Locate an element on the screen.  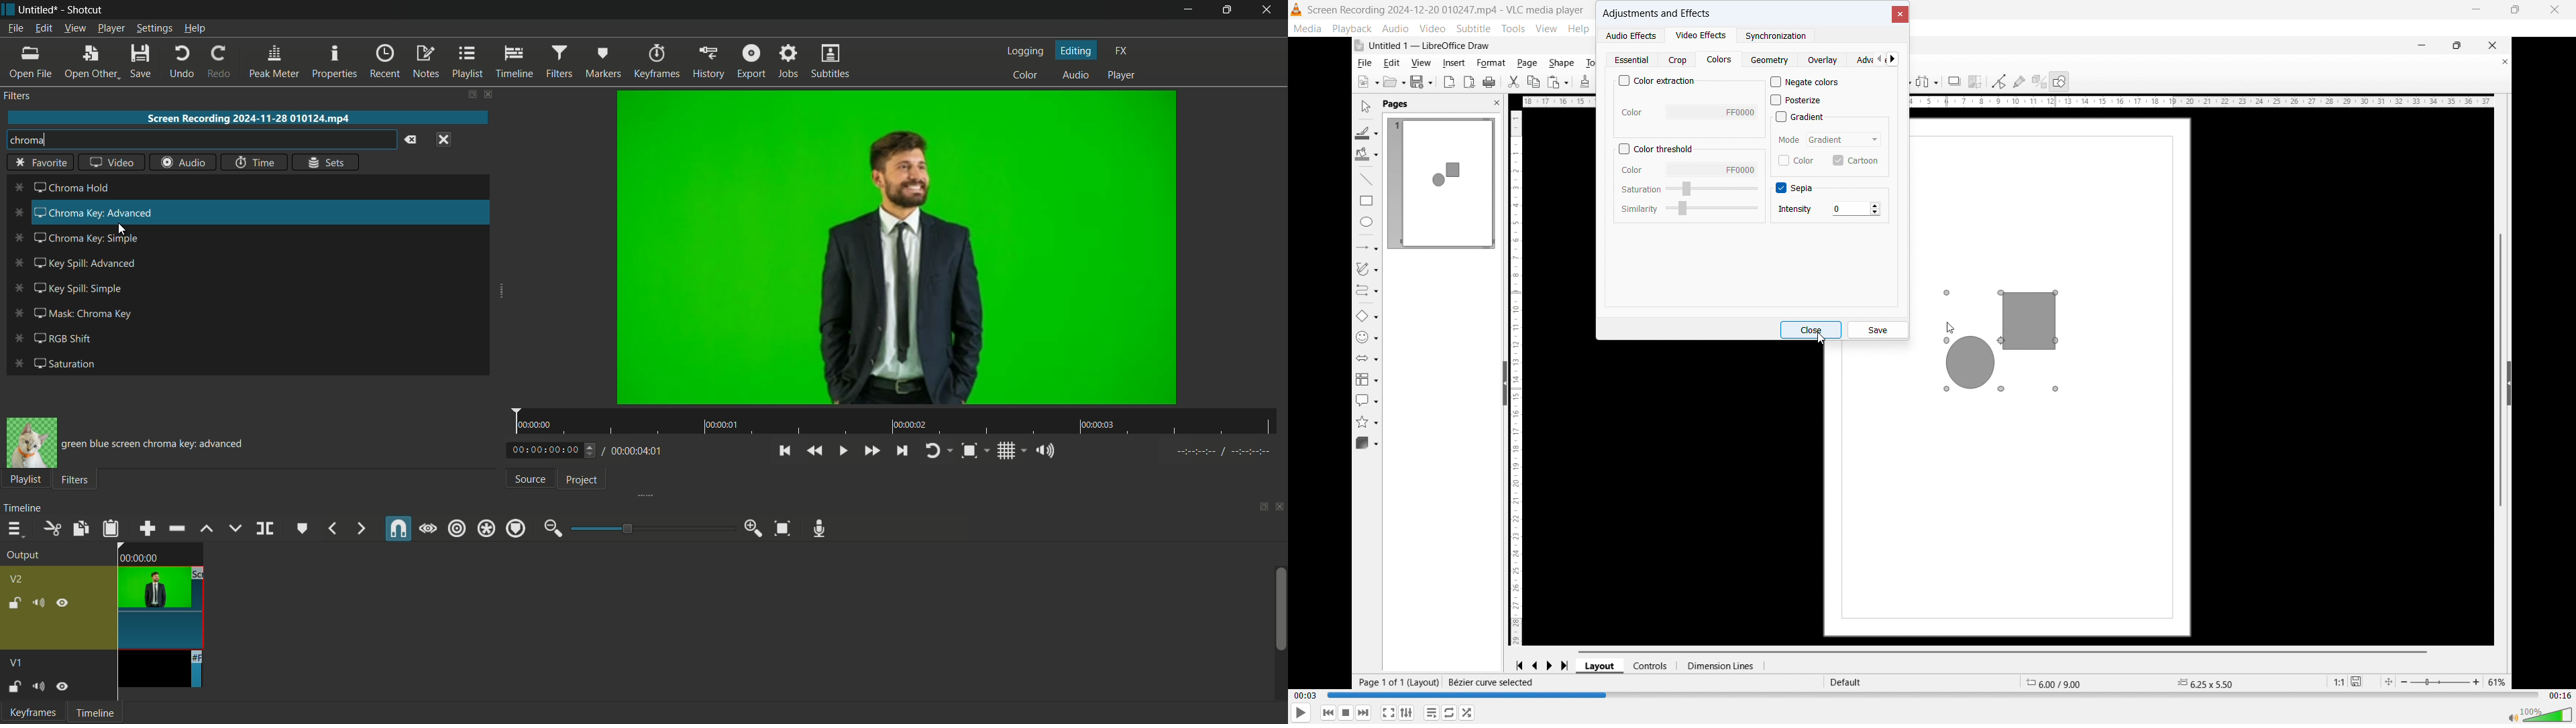
Tuning is located at coordinates (1224, 452).